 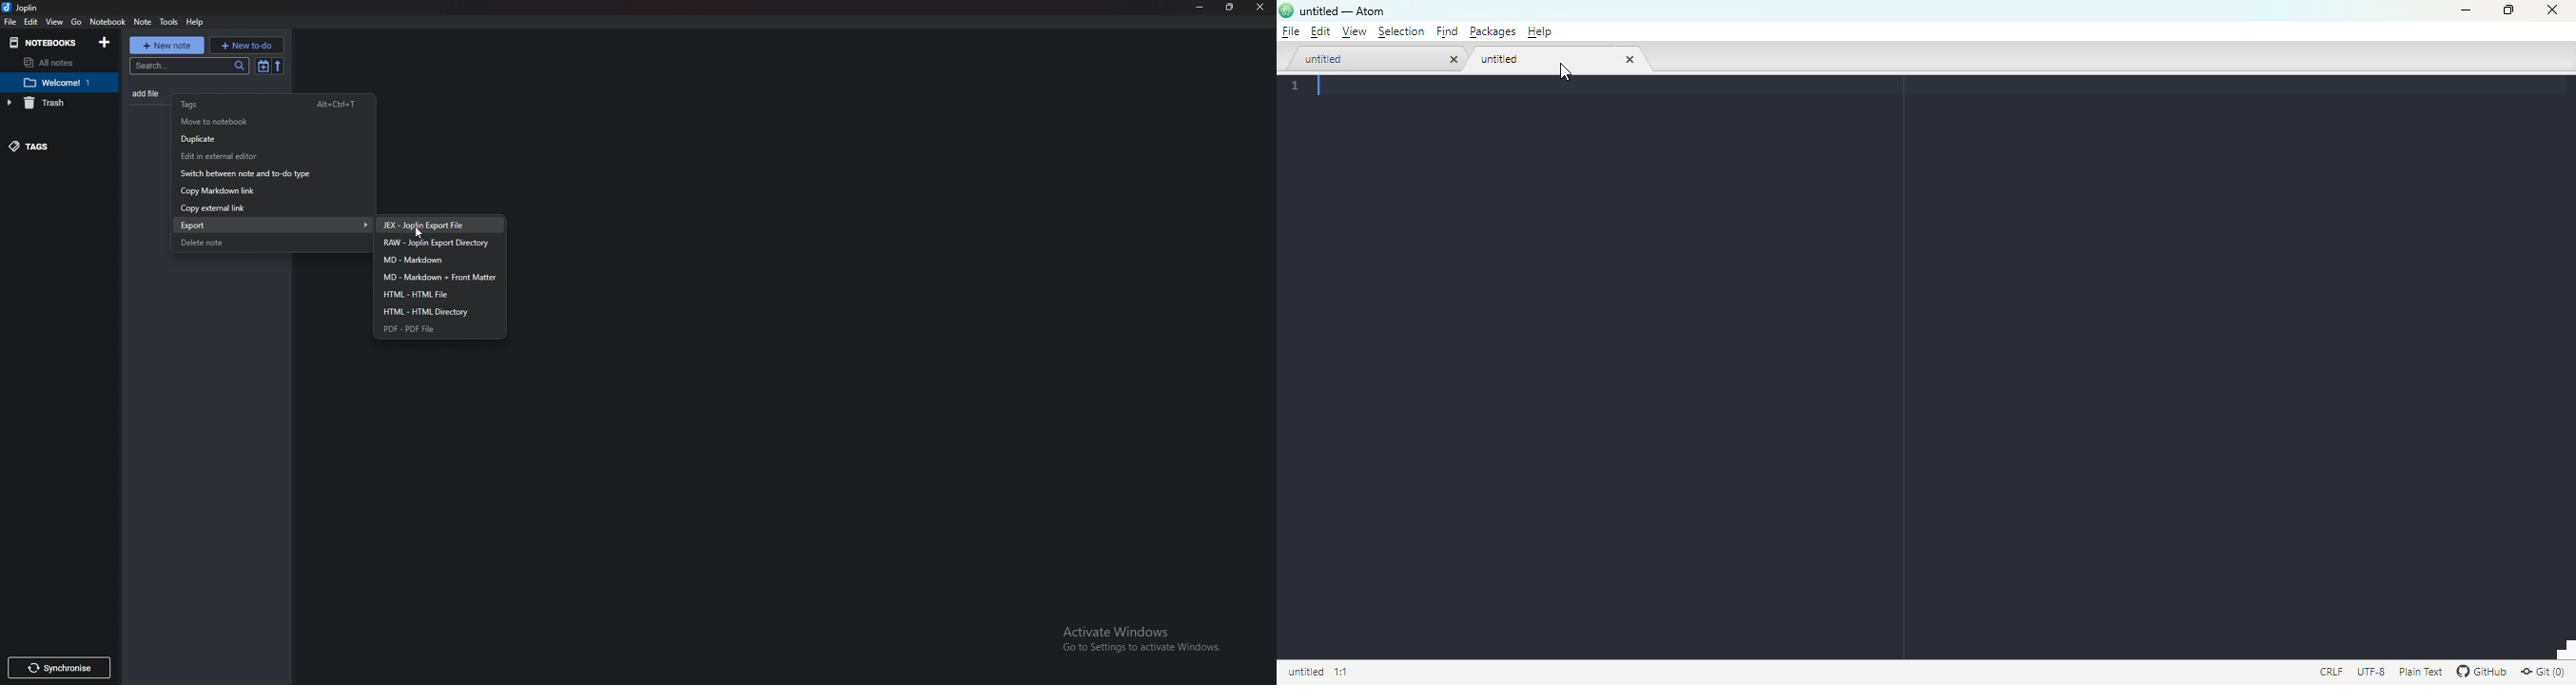 I want to click on file, so click(x=12, y=23).